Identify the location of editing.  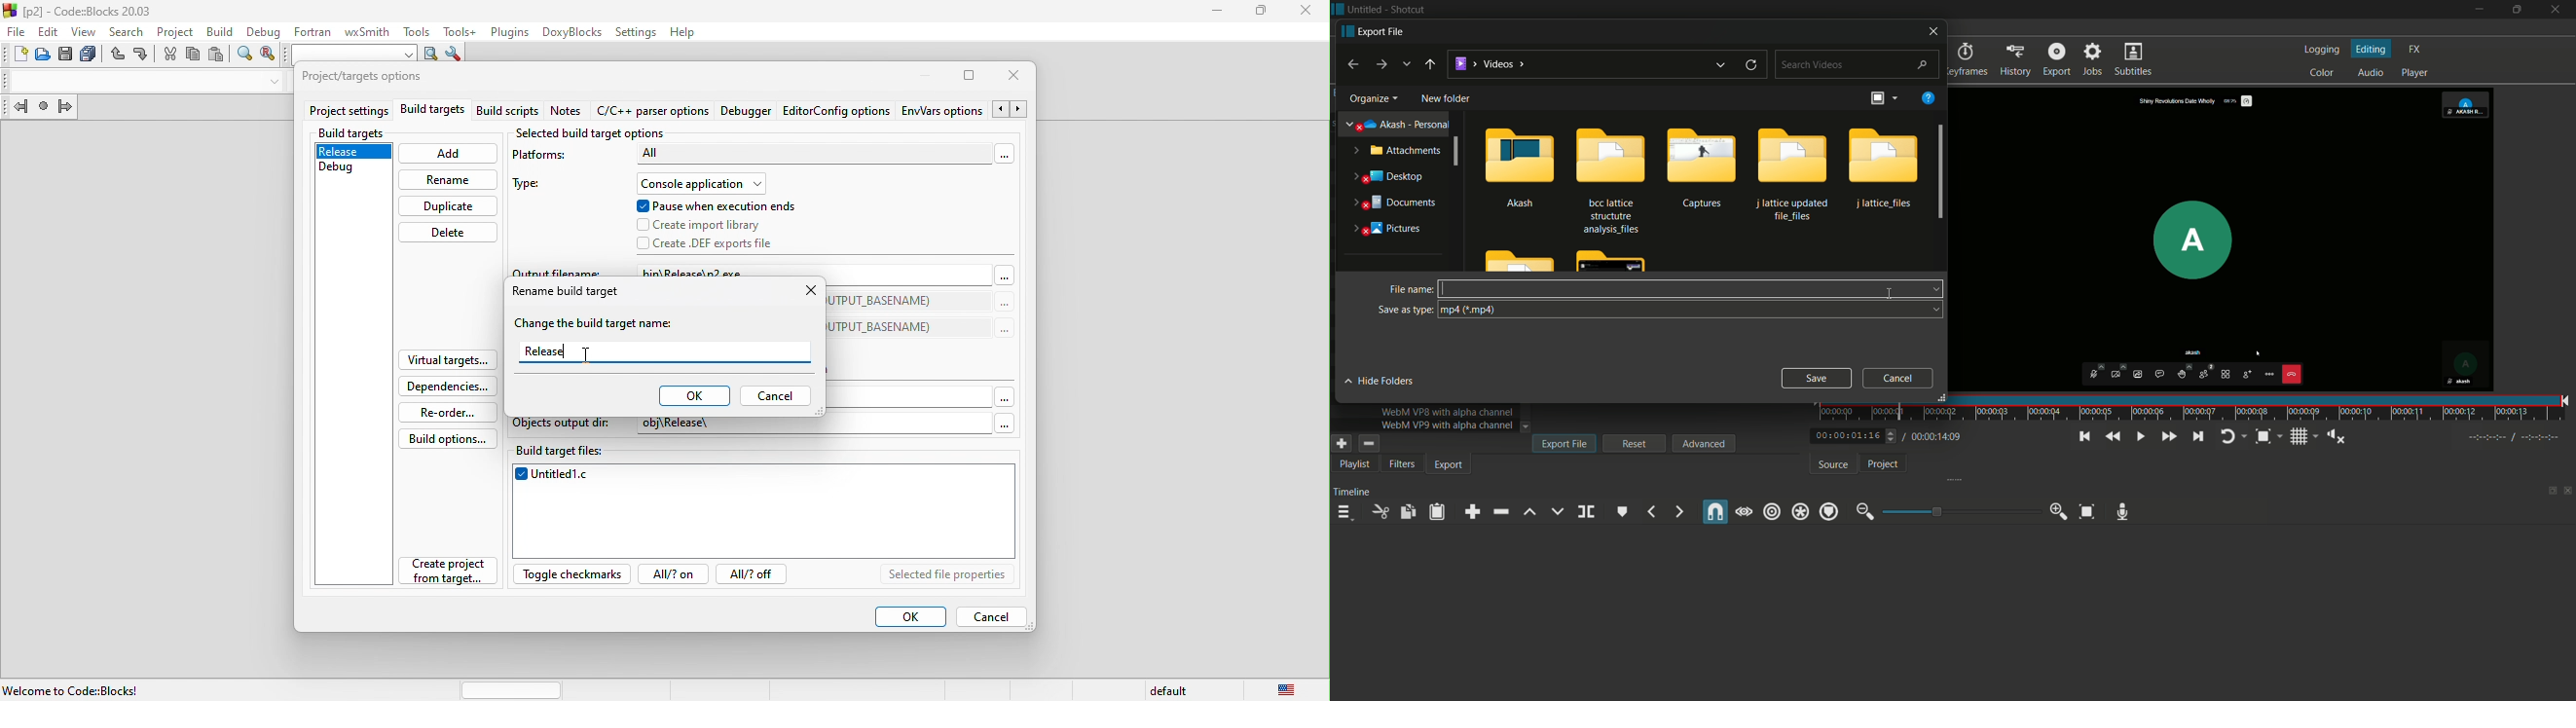
(2371, 49).